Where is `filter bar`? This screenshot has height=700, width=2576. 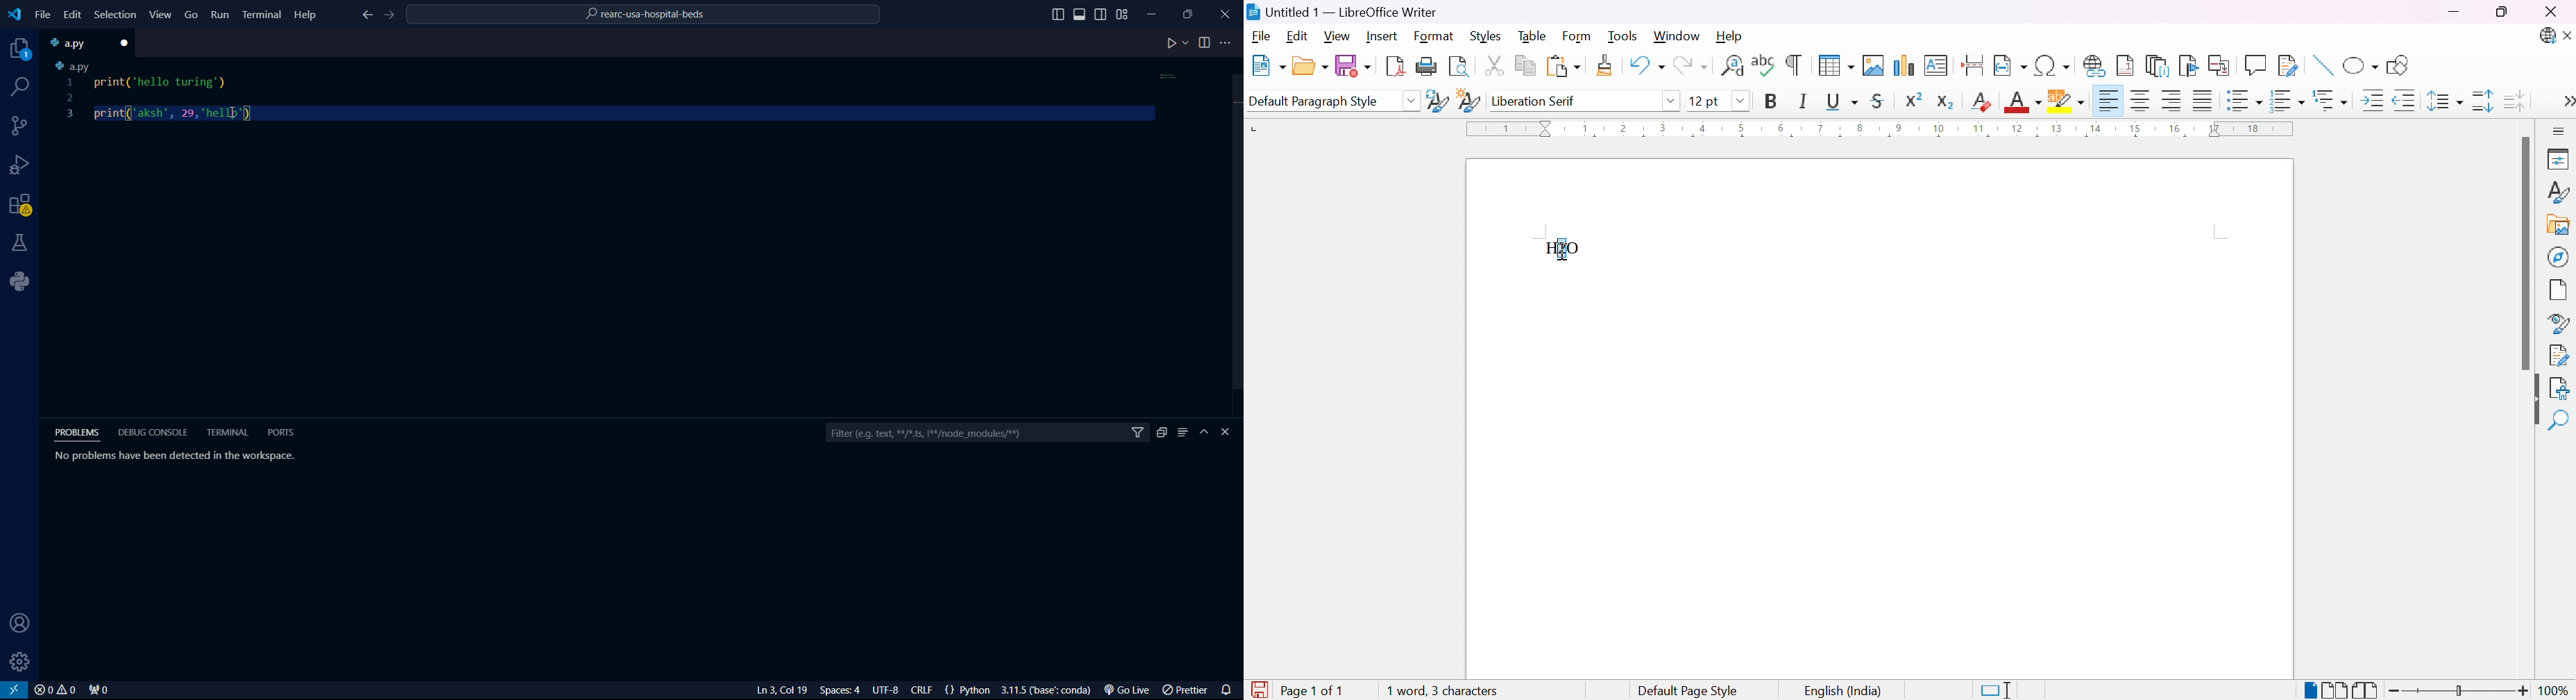 filter bar is located at coordinates (986, 434).